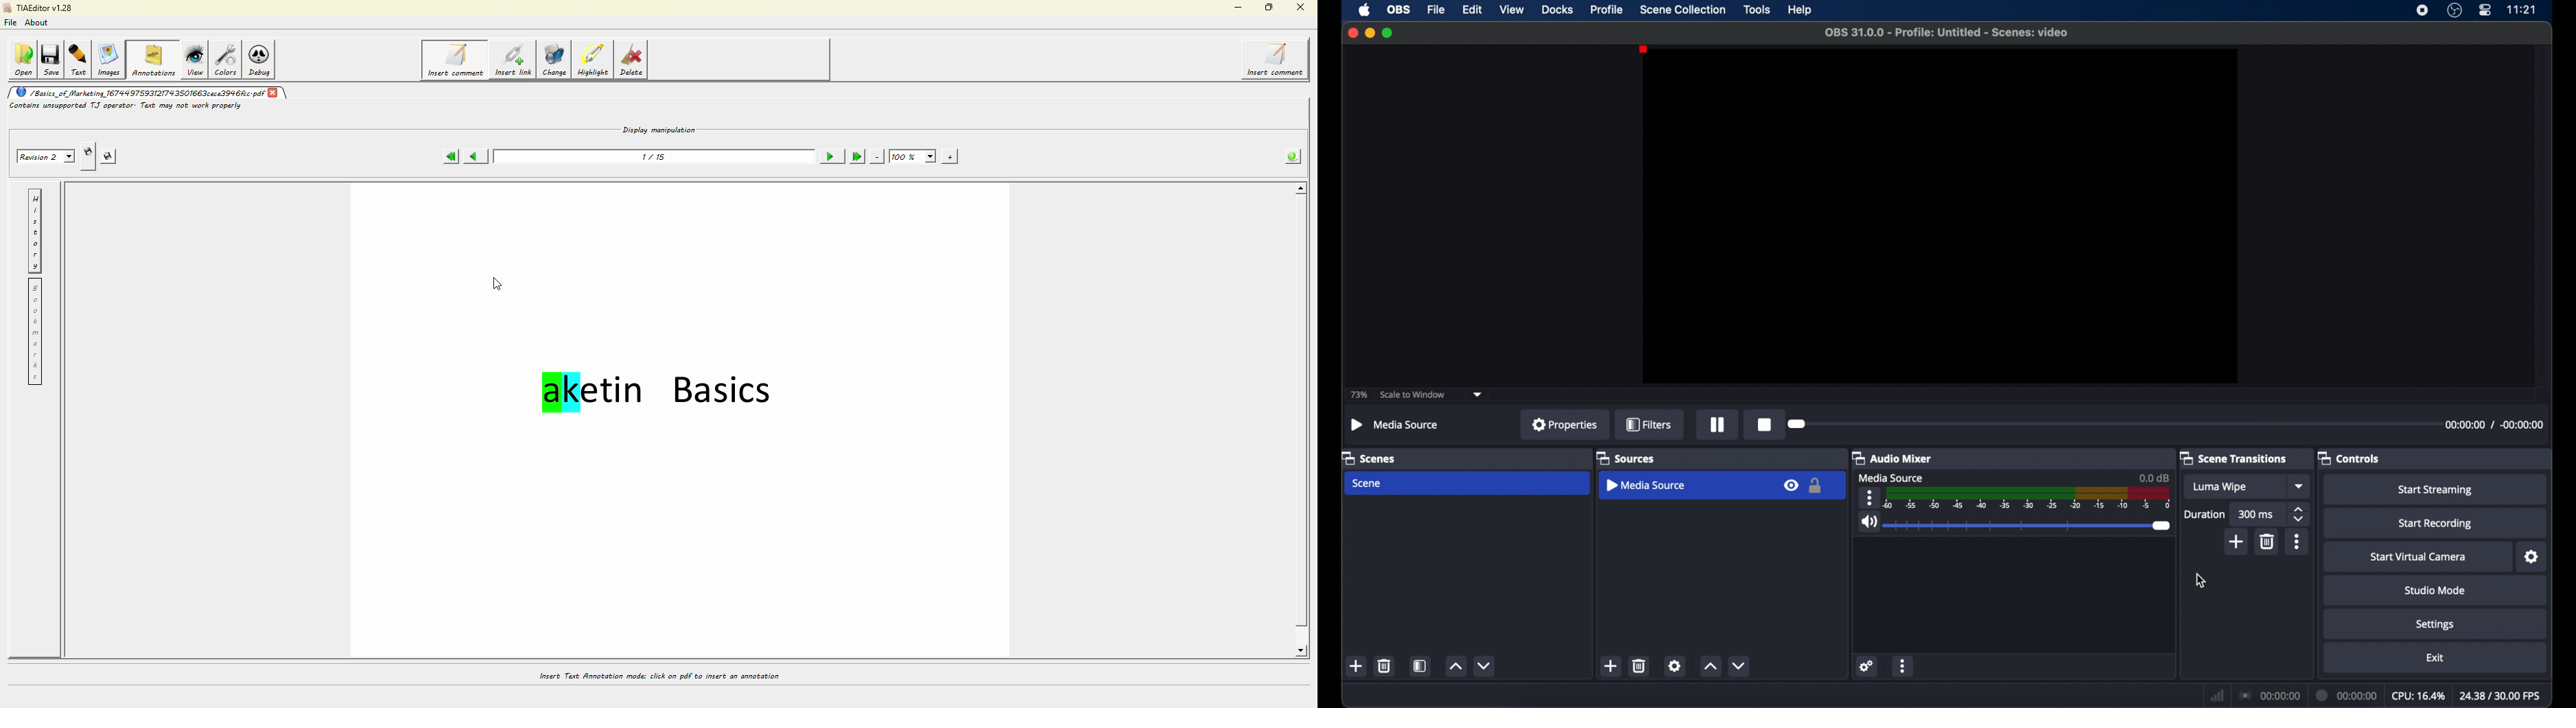 Image resolution: width=2576 pixels, height=728 pixels. Describe the element at coordinates (2485, 10) in the screenshot. I see `control center` at that location.